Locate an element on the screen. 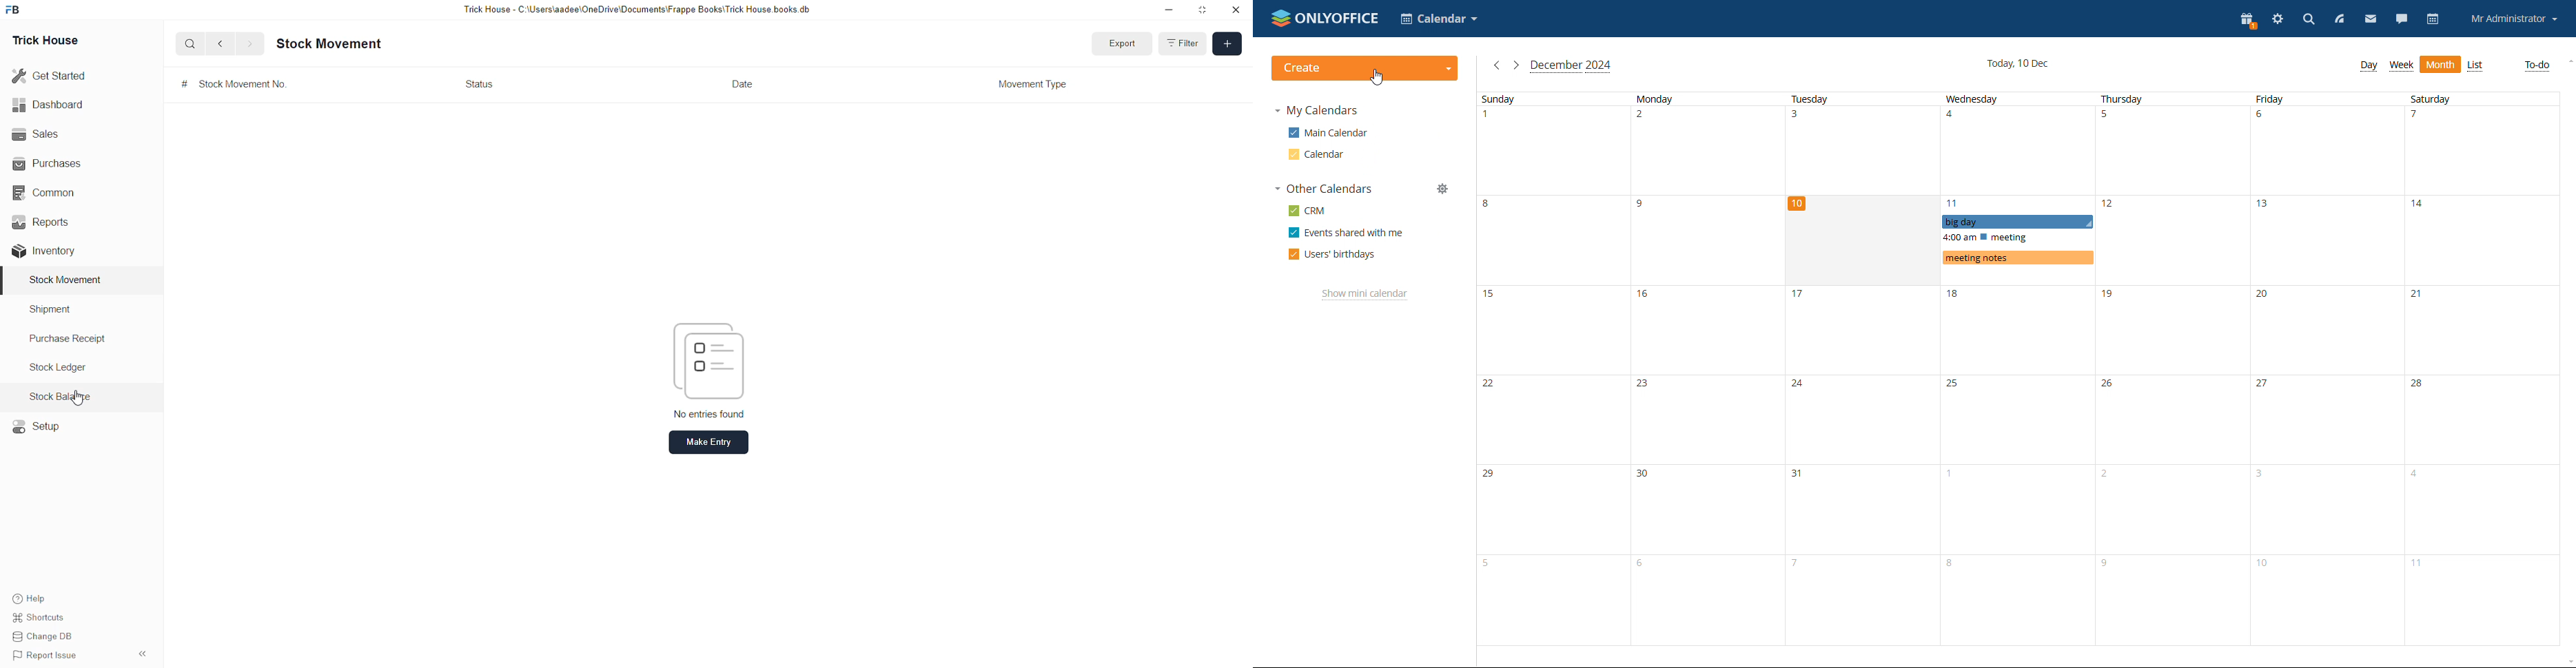  No Entries found is located at coordinates (700, 369).